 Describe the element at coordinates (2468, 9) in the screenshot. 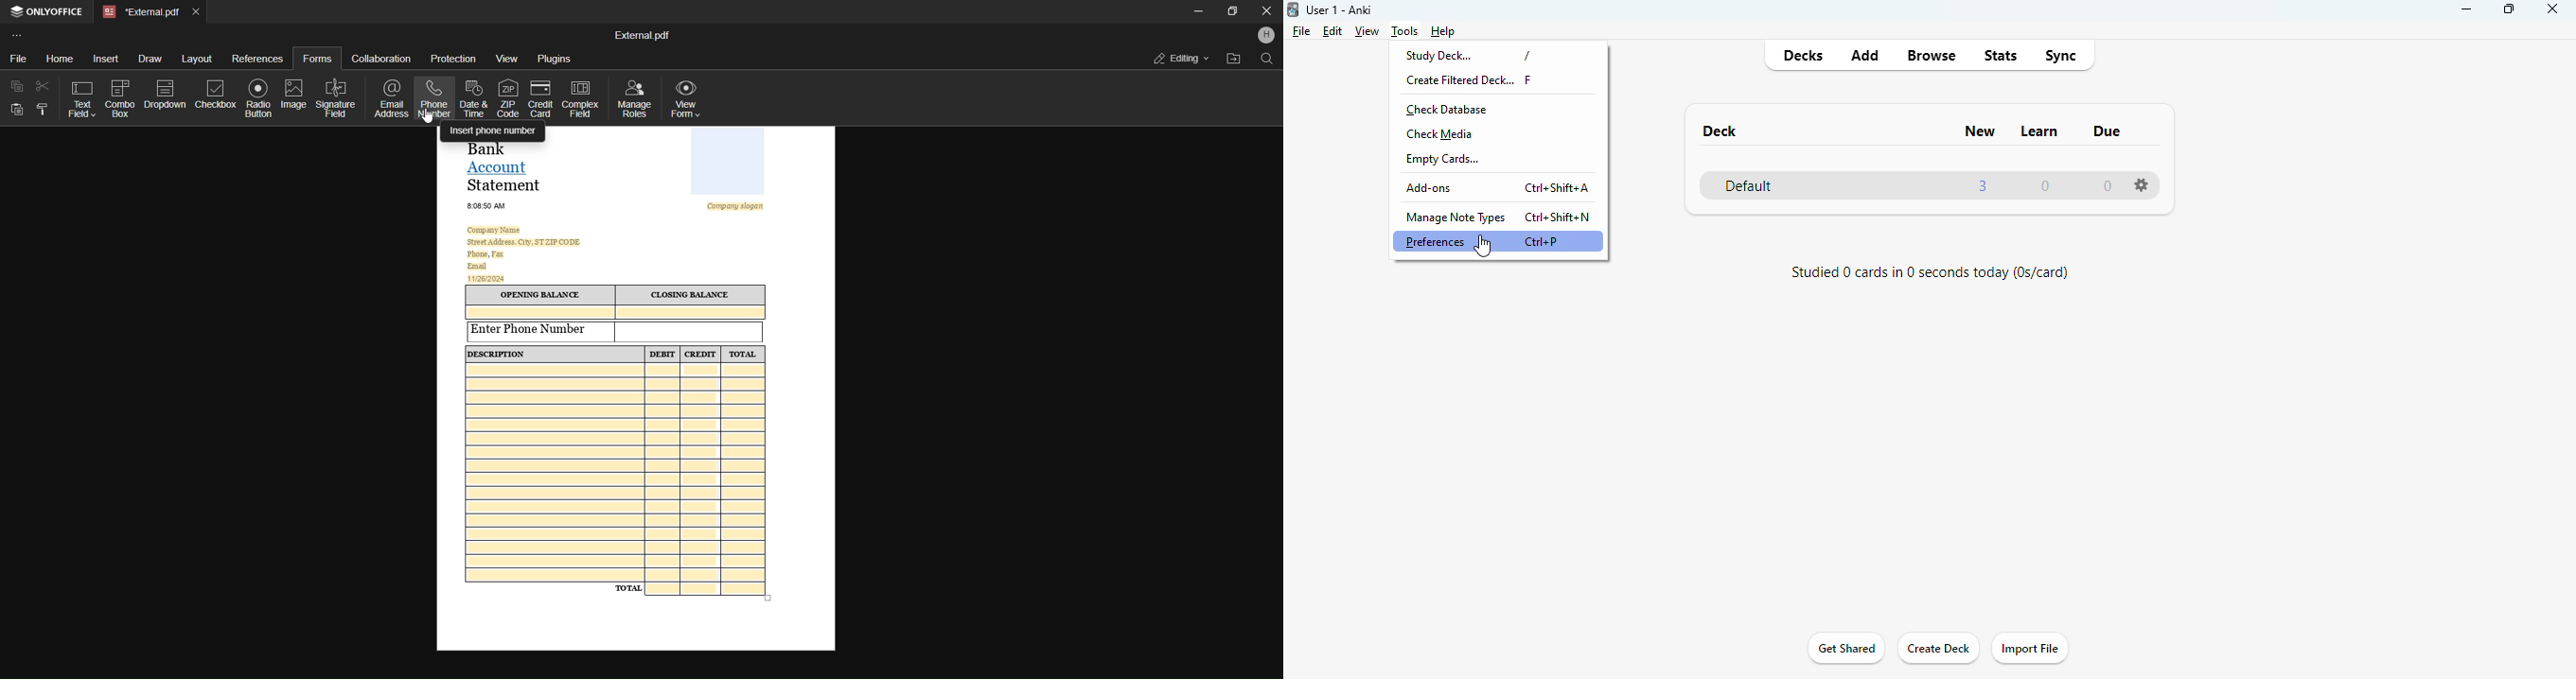

I see `minimize` at that location.